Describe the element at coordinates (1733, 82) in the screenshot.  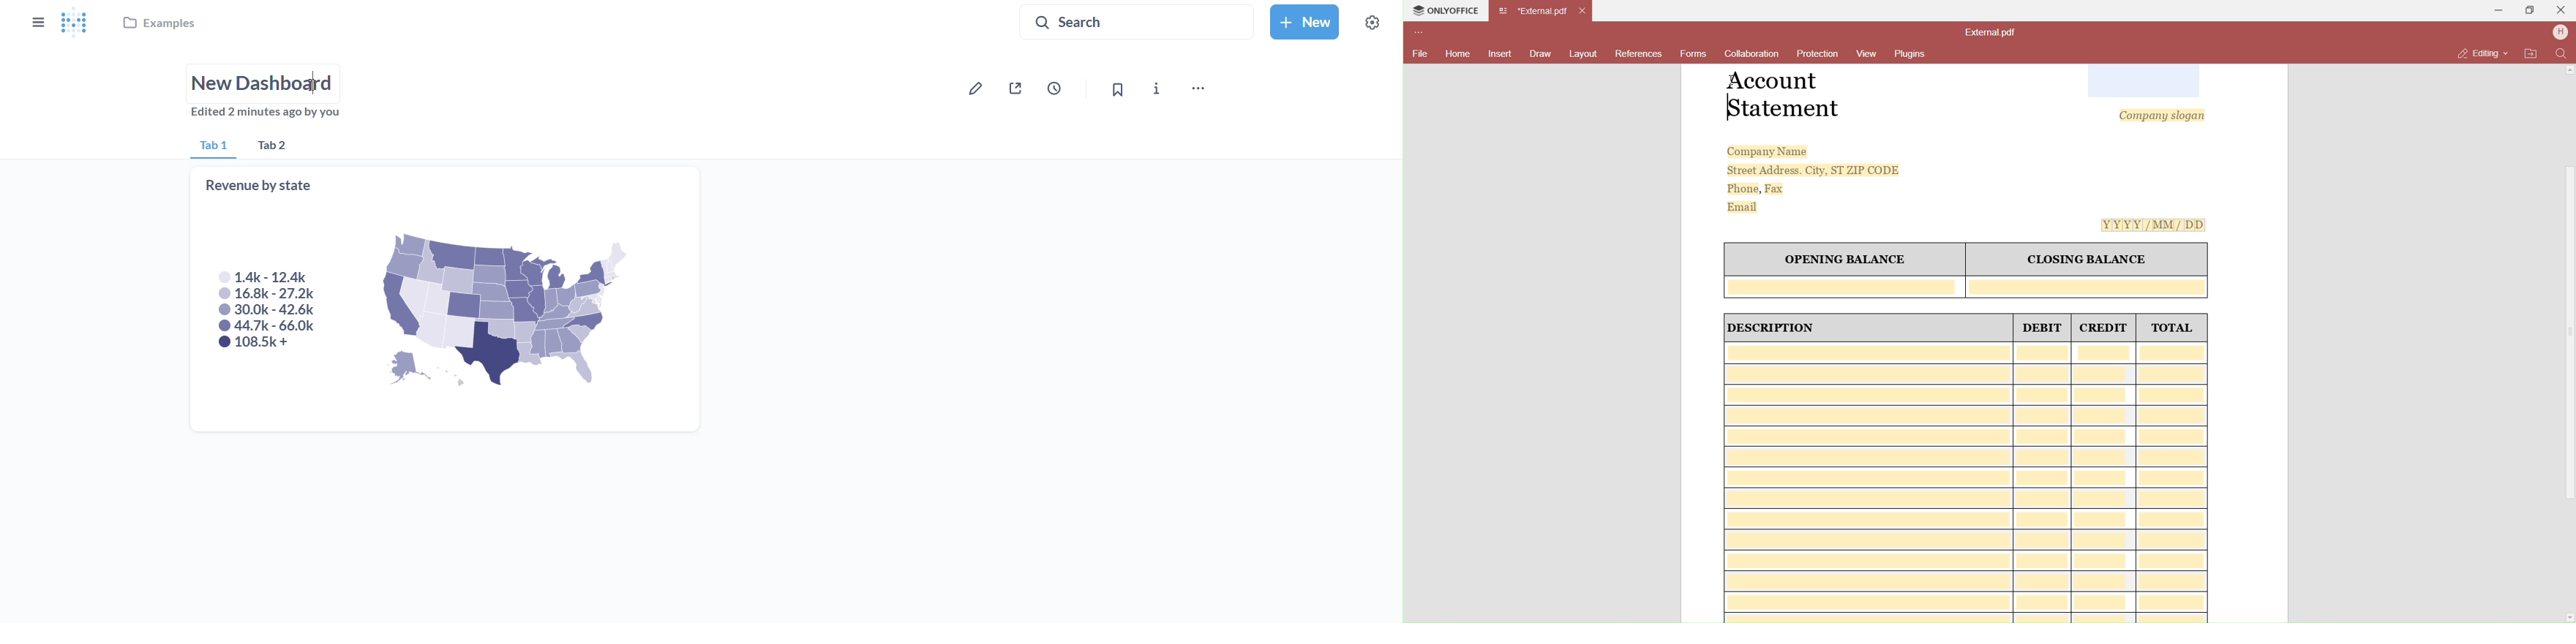
I see `cursor` at that location.